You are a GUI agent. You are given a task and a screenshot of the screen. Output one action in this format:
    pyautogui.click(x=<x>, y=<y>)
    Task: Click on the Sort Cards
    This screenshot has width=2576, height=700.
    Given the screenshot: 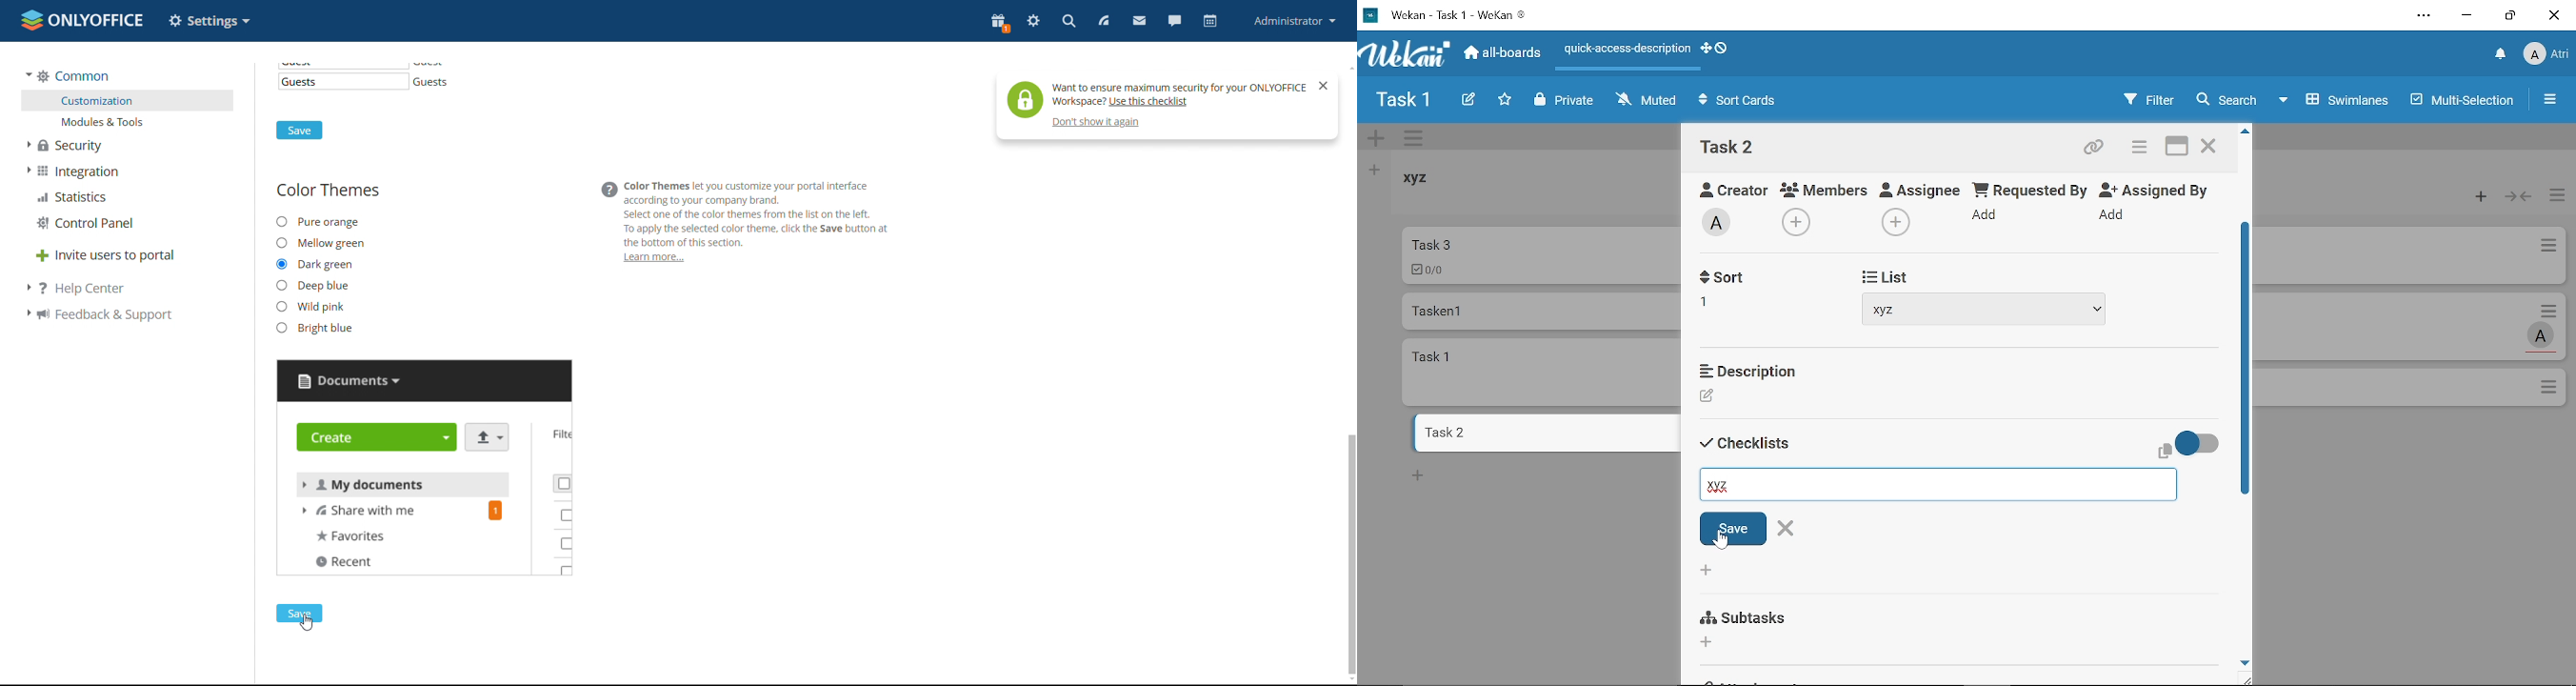 What is the action you would take?
    pyautogui.click(x=1742, y=102)
    